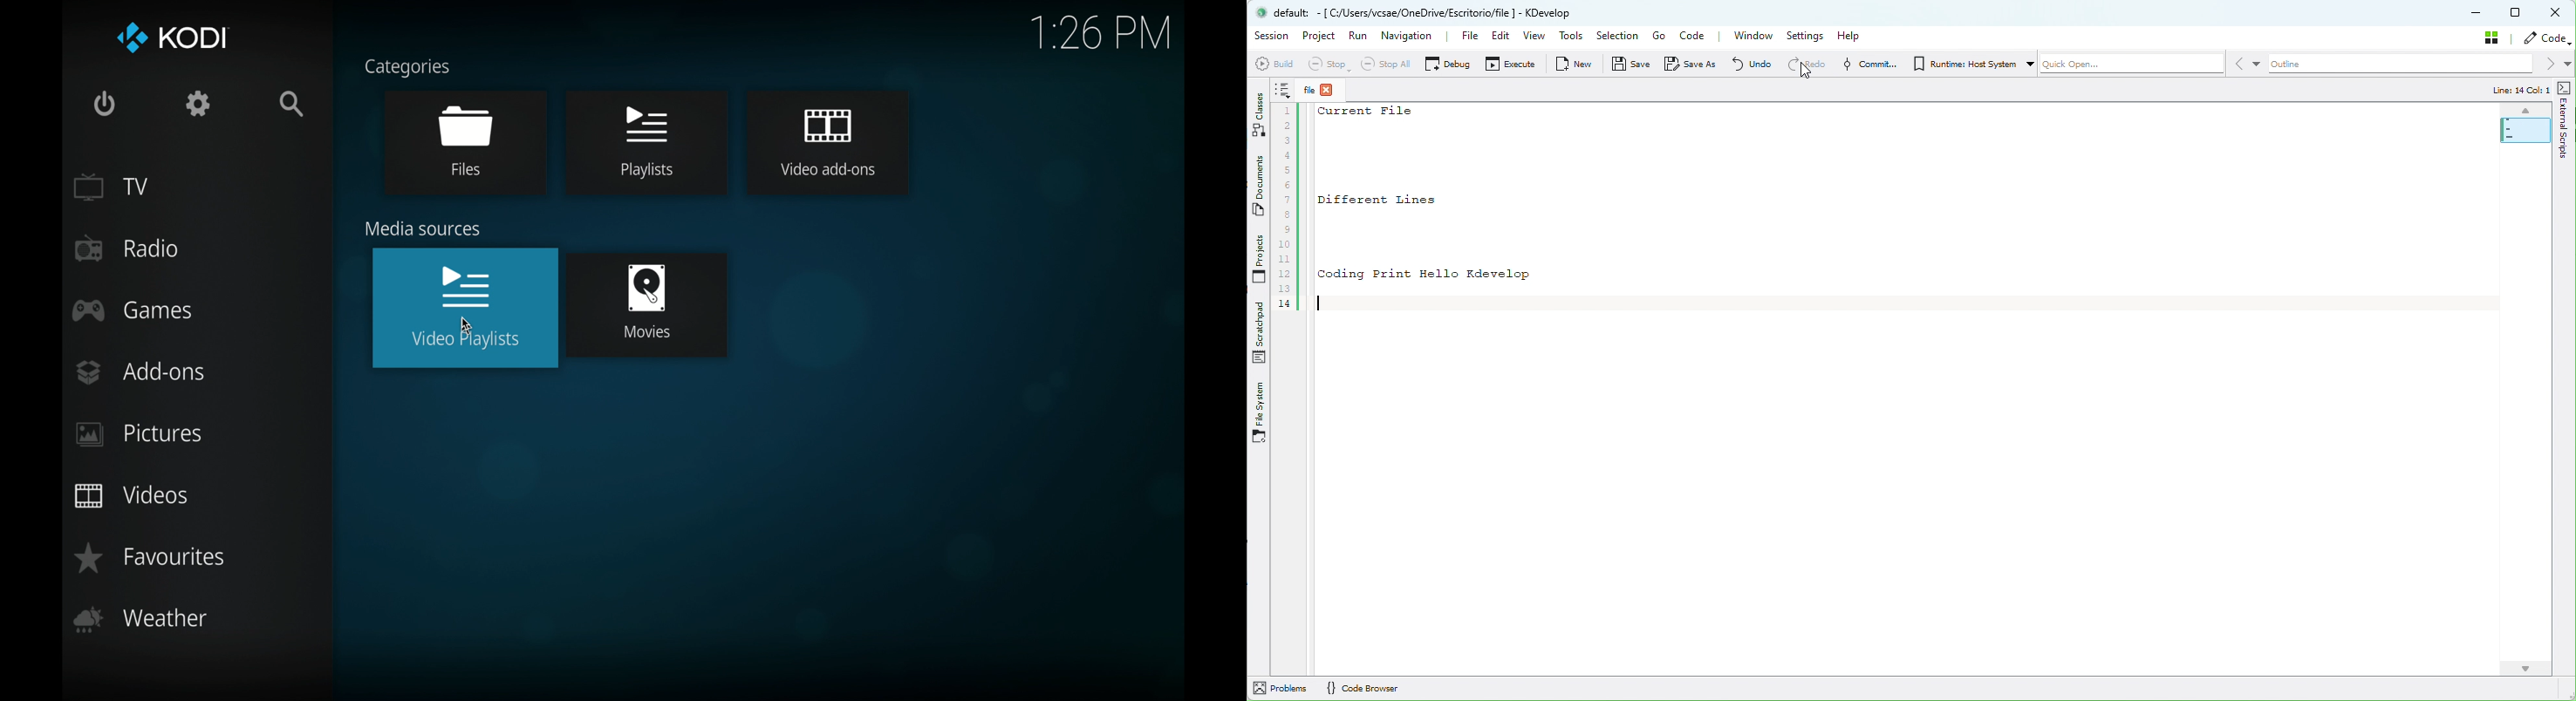 The width and height of the screenshot is (2576, 728). What do you see at coordinates (465, 323) in the screenshot?
I see `cursor` at bounding box center [465, 323].